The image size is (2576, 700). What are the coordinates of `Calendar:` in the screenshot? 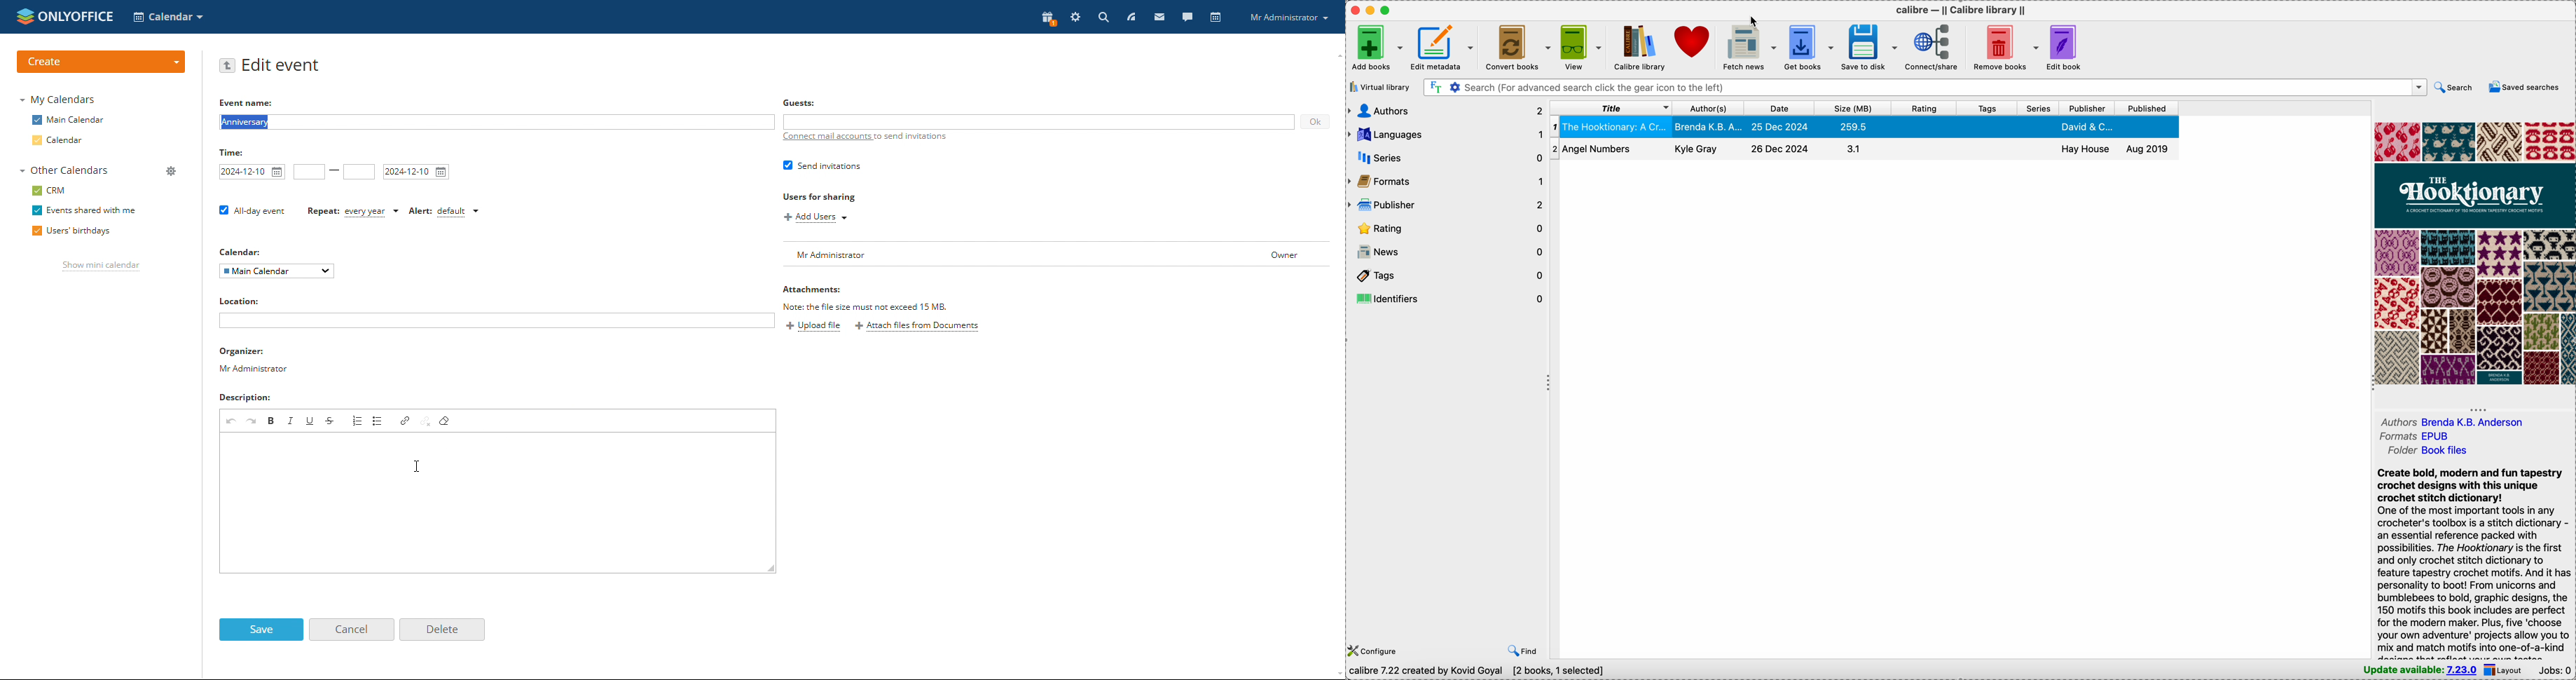 It's located at (244, 251).